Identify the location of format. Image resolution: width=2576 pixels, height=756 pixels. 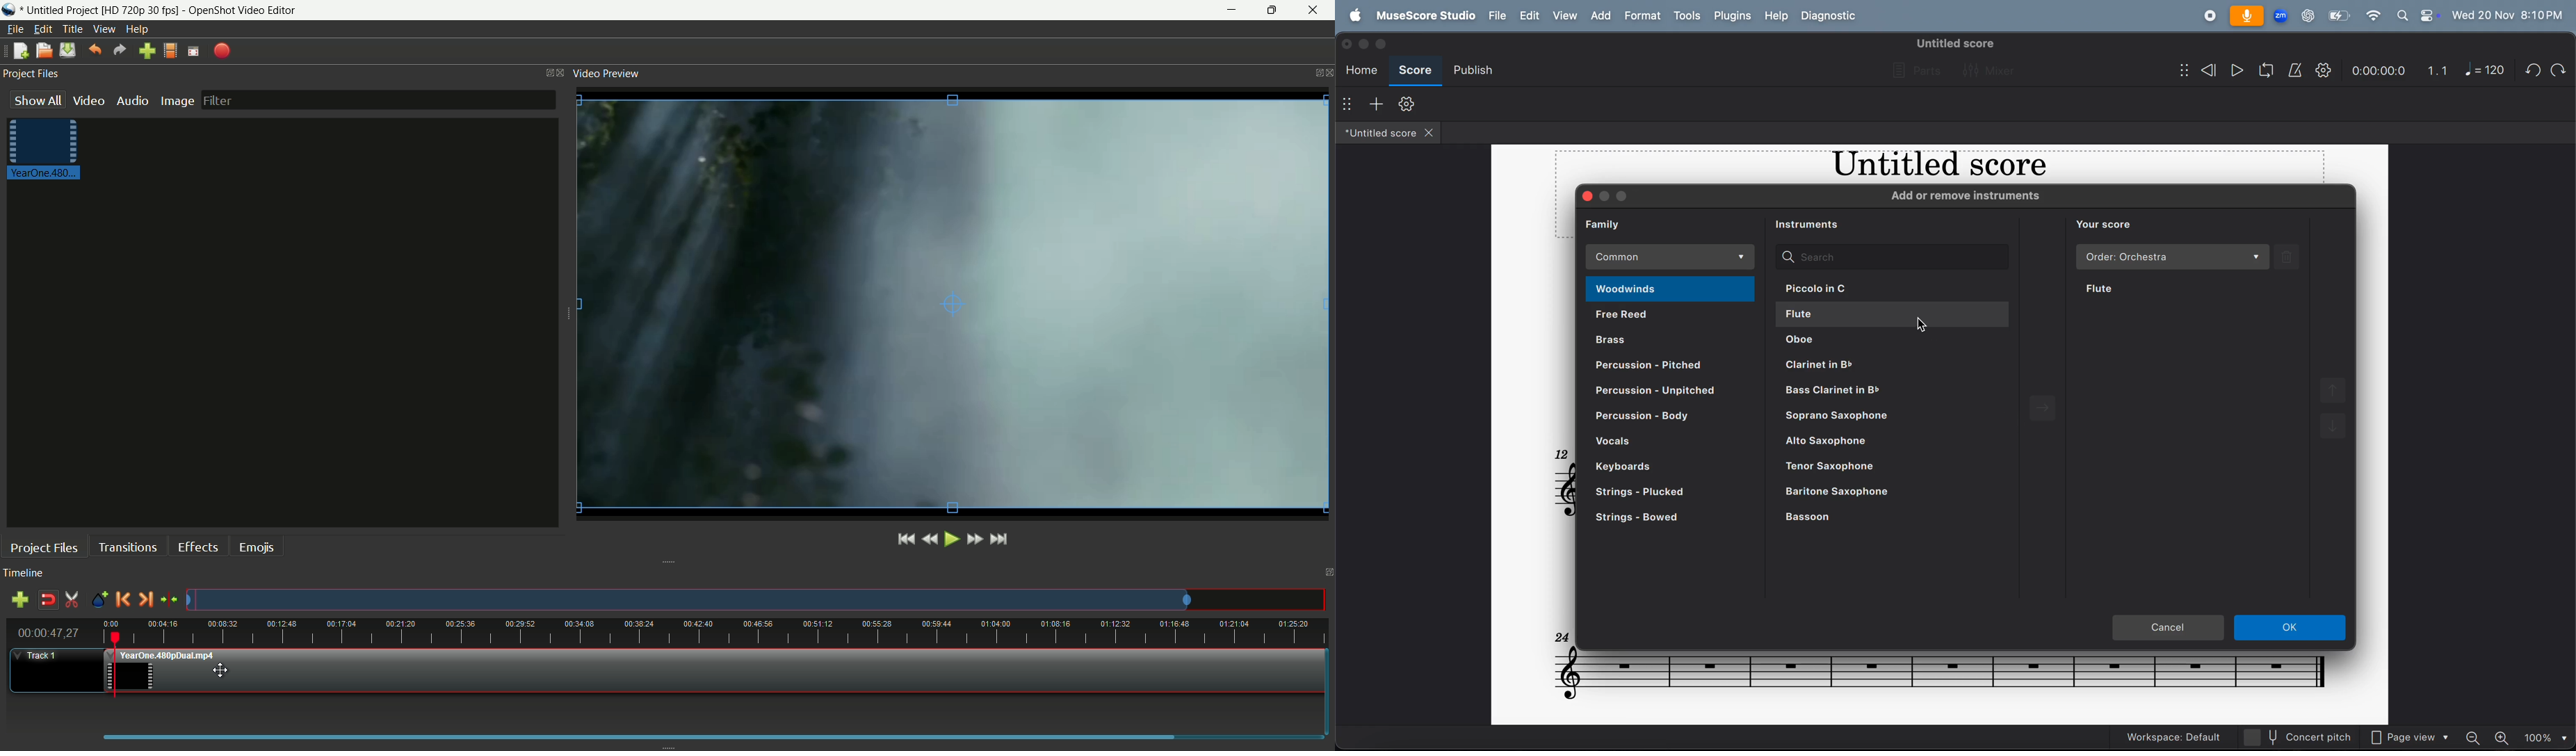
(1645, 16).